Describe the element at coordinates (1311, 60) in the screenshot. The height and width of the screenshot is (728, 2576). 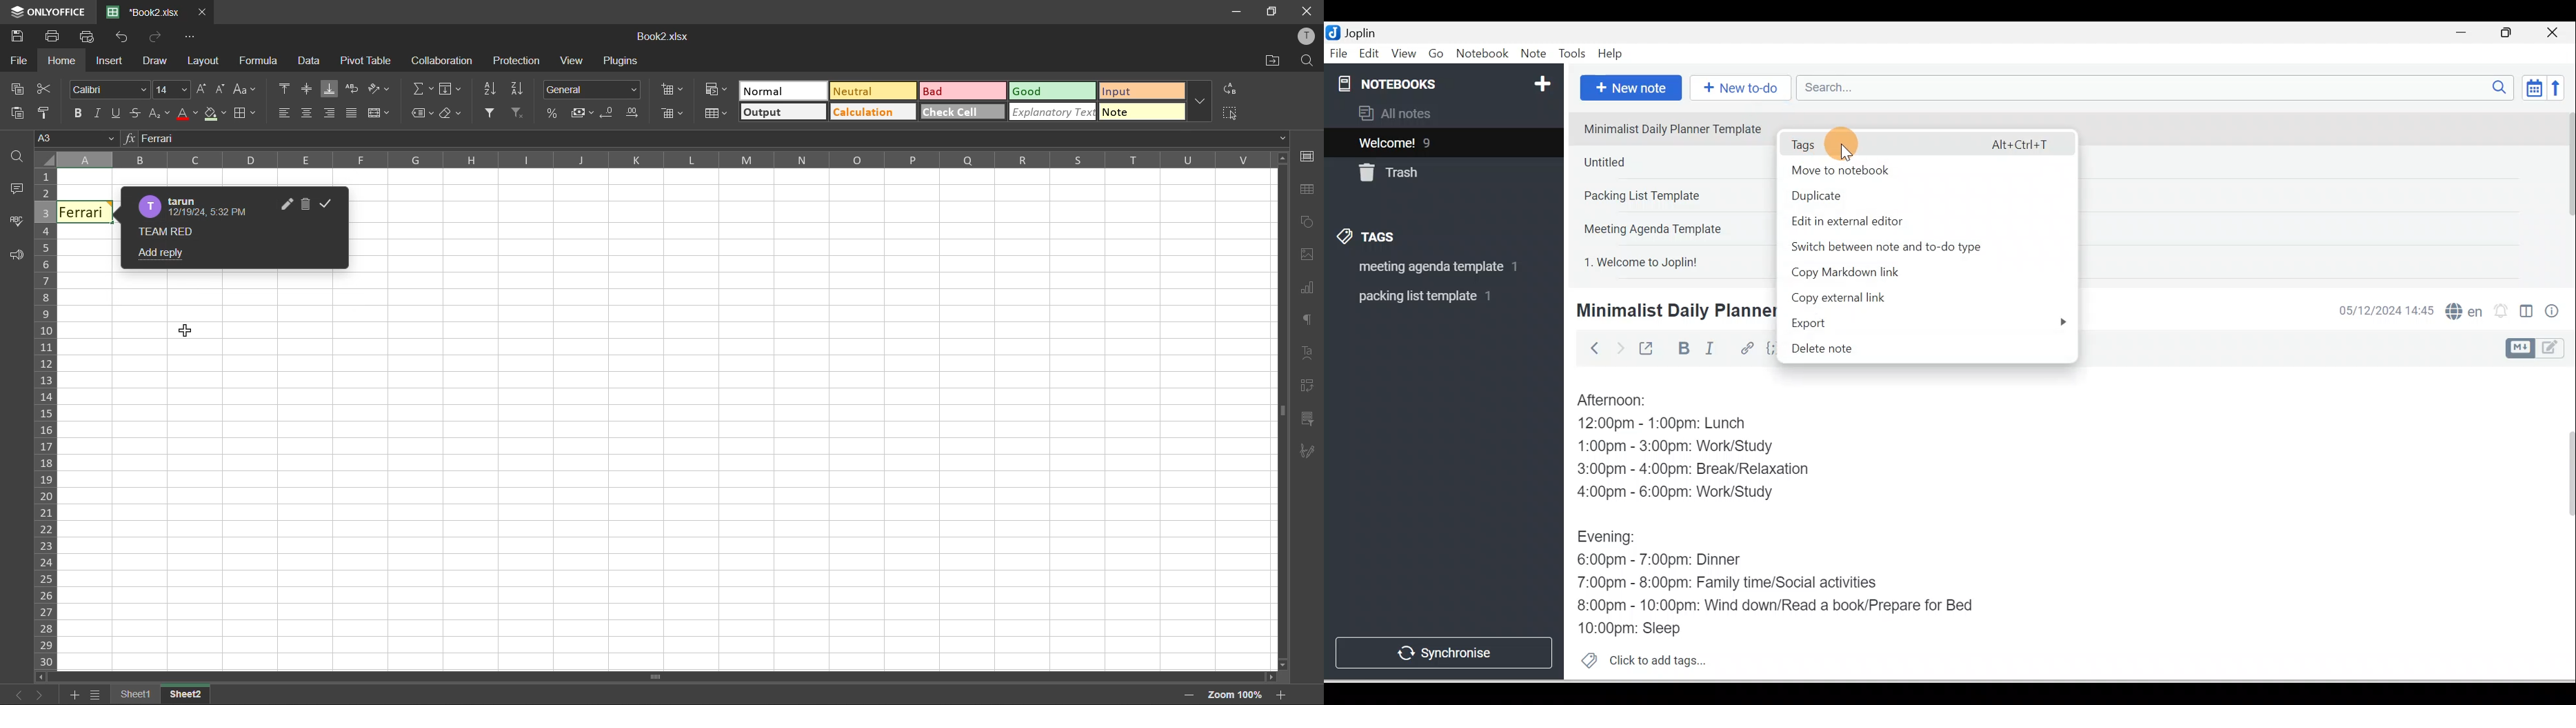
I see `find` at that location.